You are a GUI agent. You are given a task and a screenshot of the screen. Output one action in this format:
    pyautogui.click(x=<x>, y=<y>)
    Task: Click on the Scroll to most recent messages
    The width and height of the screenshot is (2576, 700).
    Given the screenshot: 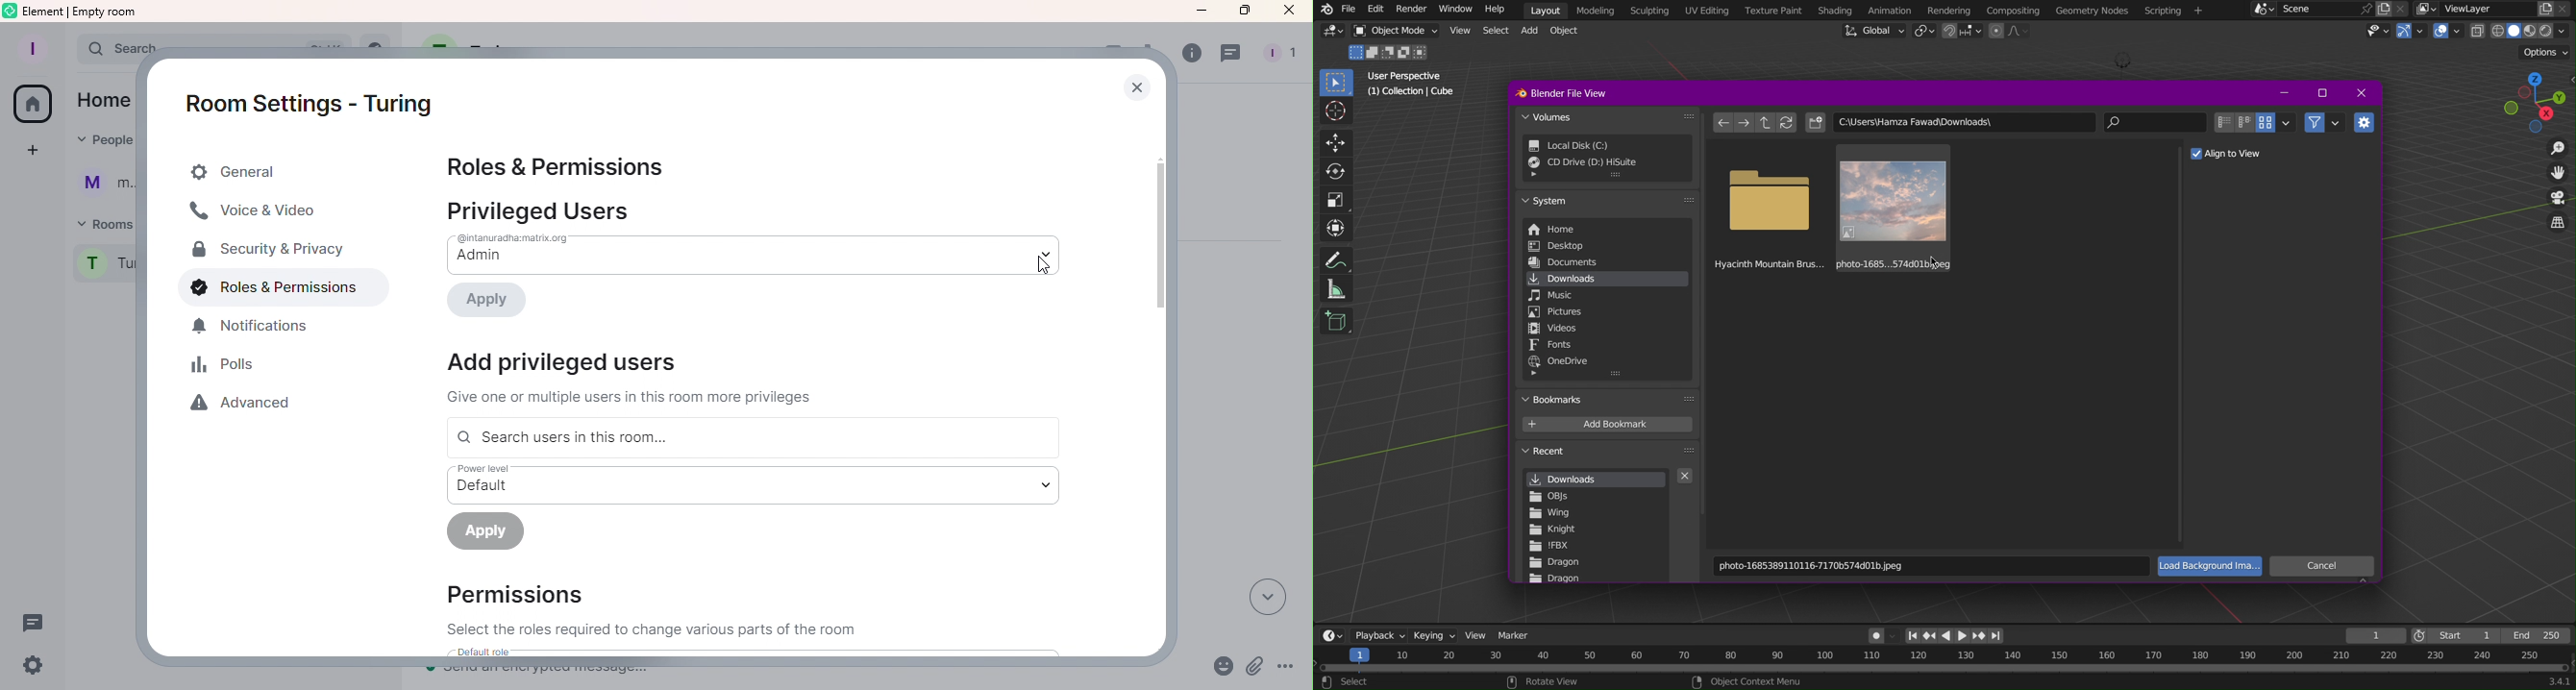 What is the action you would take?
    pyautogui.click(x=1264, y=597)
    